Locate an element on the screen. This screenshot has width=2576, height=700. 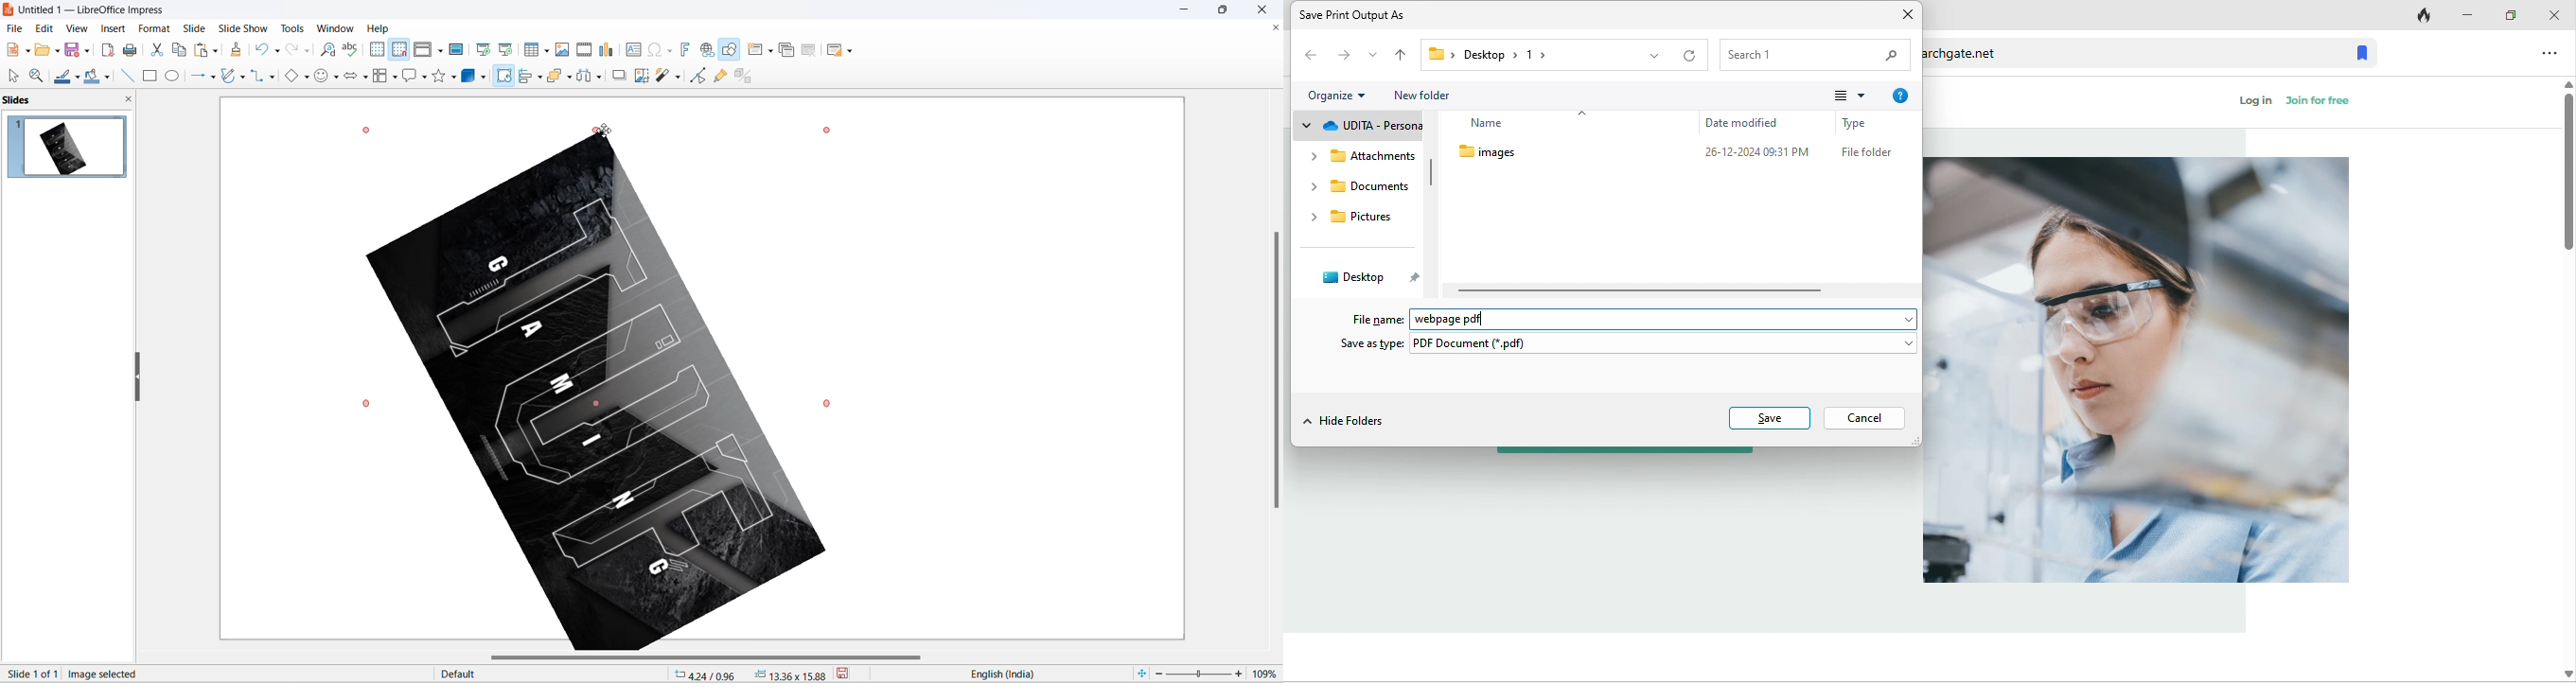
arrange options is located at coordinates (571, 78).